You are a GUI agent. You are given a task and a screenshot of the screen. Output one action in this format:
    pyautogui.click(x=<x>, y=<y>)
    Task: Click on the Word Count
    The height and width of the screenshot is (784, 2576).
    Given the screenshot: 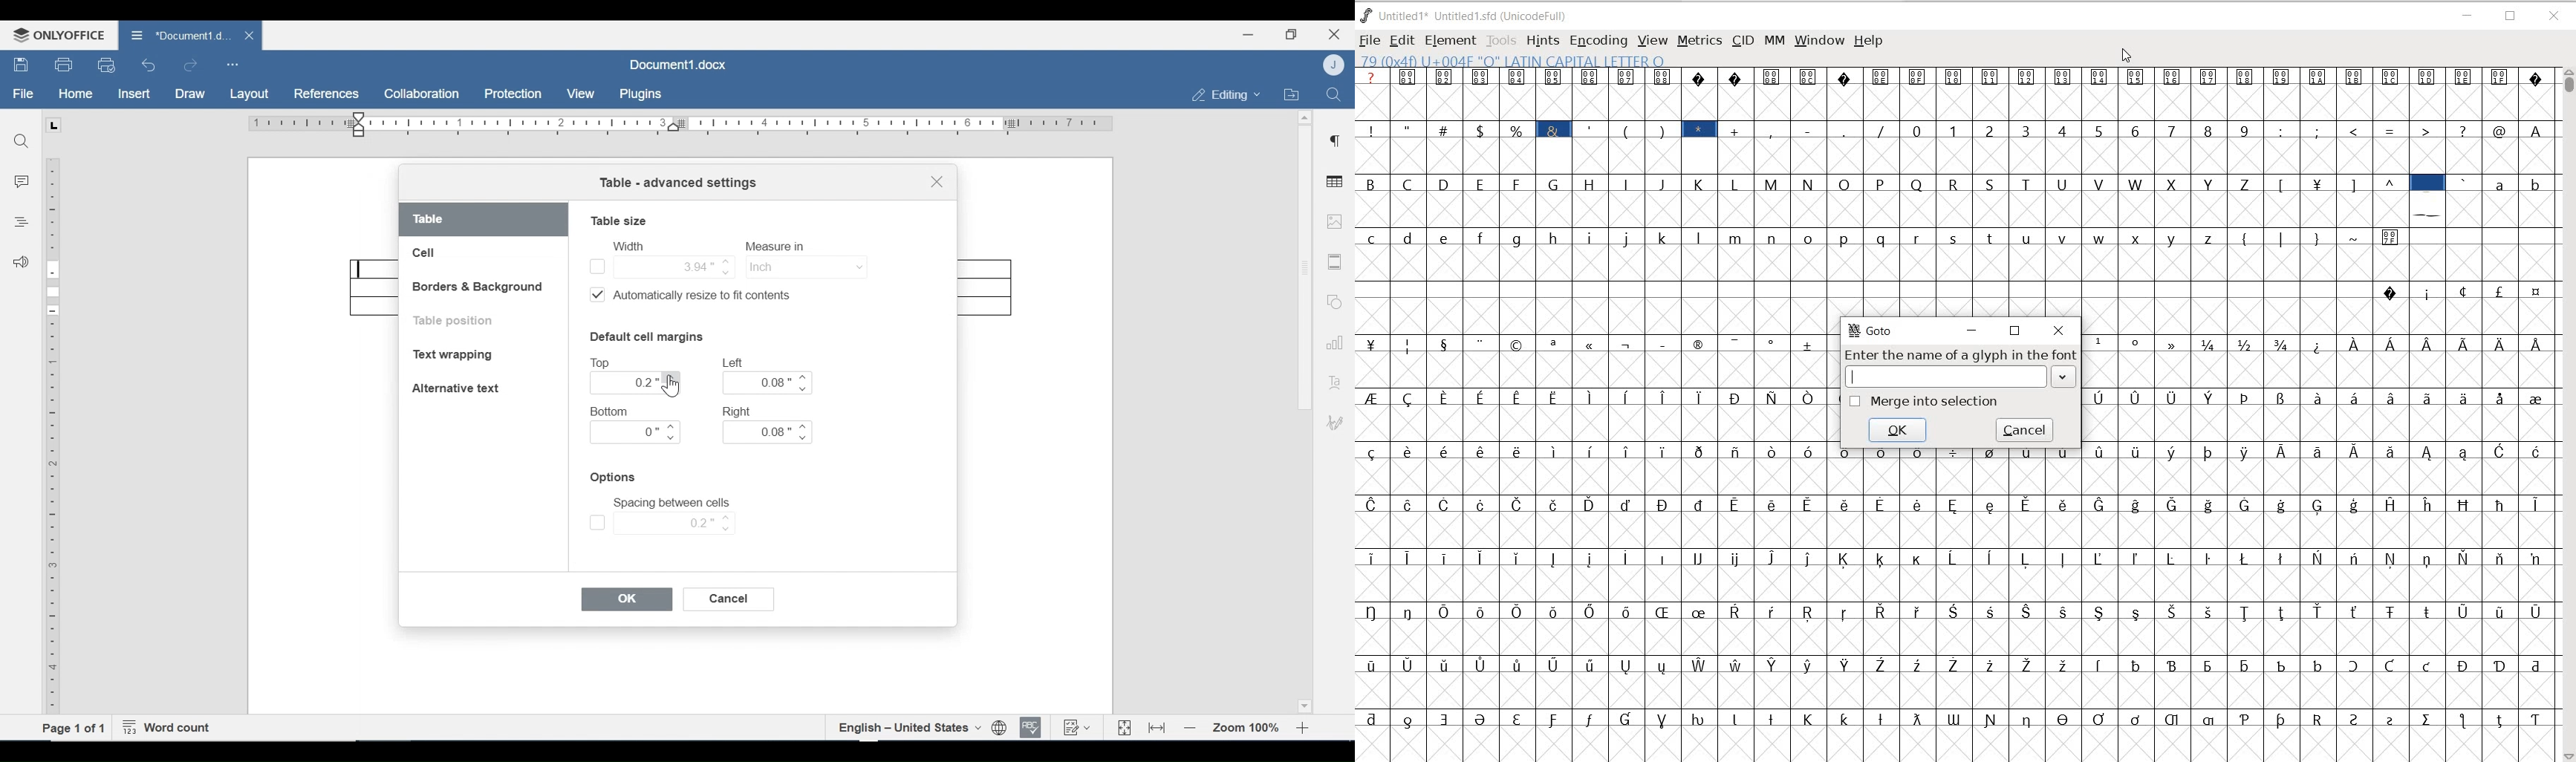 What is the action you would take?
    pyautogui.click(x=170, y=728)
    